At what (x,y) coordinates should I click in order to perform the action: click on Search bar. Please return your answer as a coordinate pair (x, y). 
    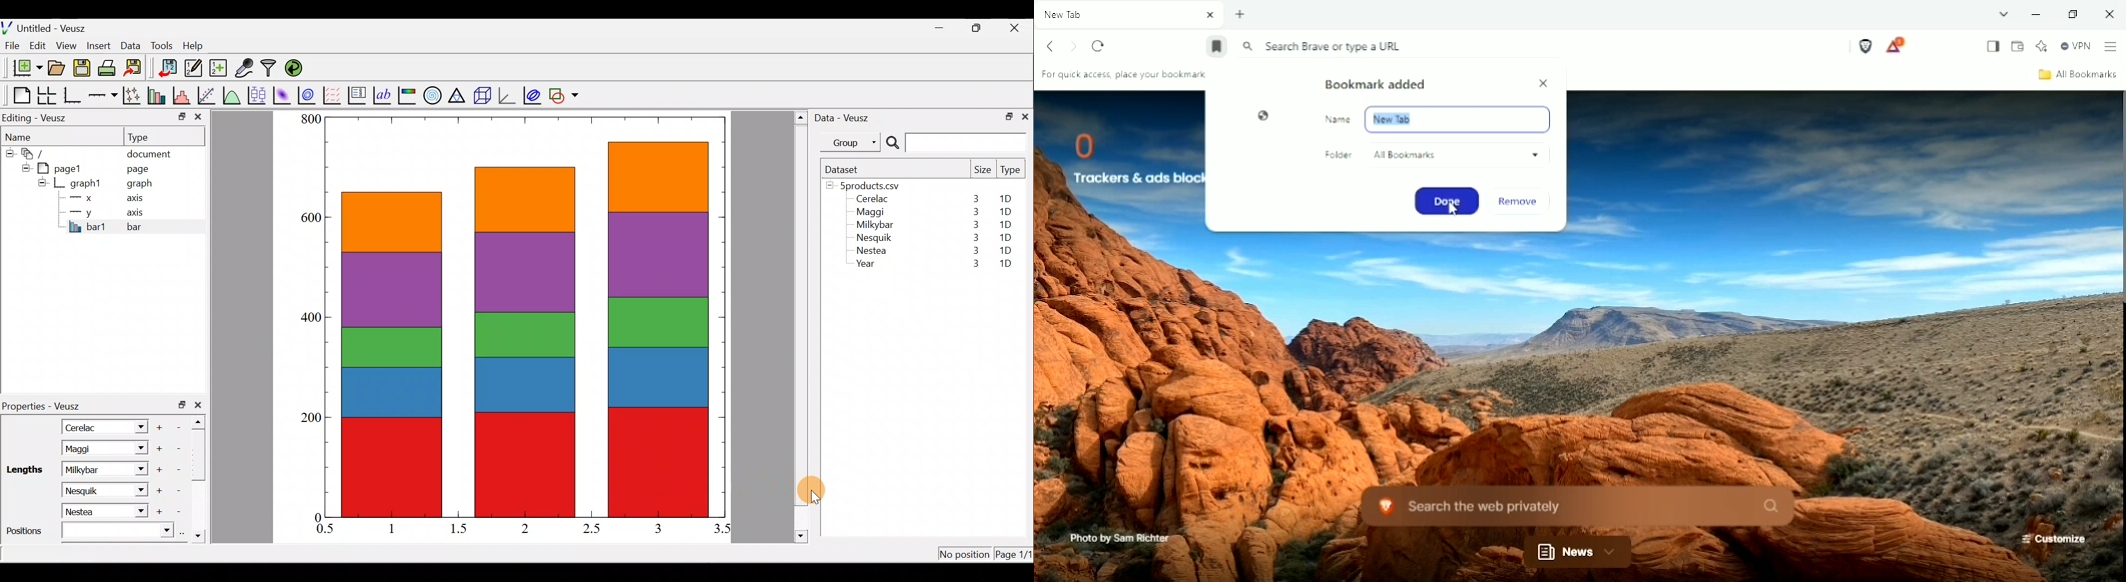
    Looking at the image, I should click on (955, 143).